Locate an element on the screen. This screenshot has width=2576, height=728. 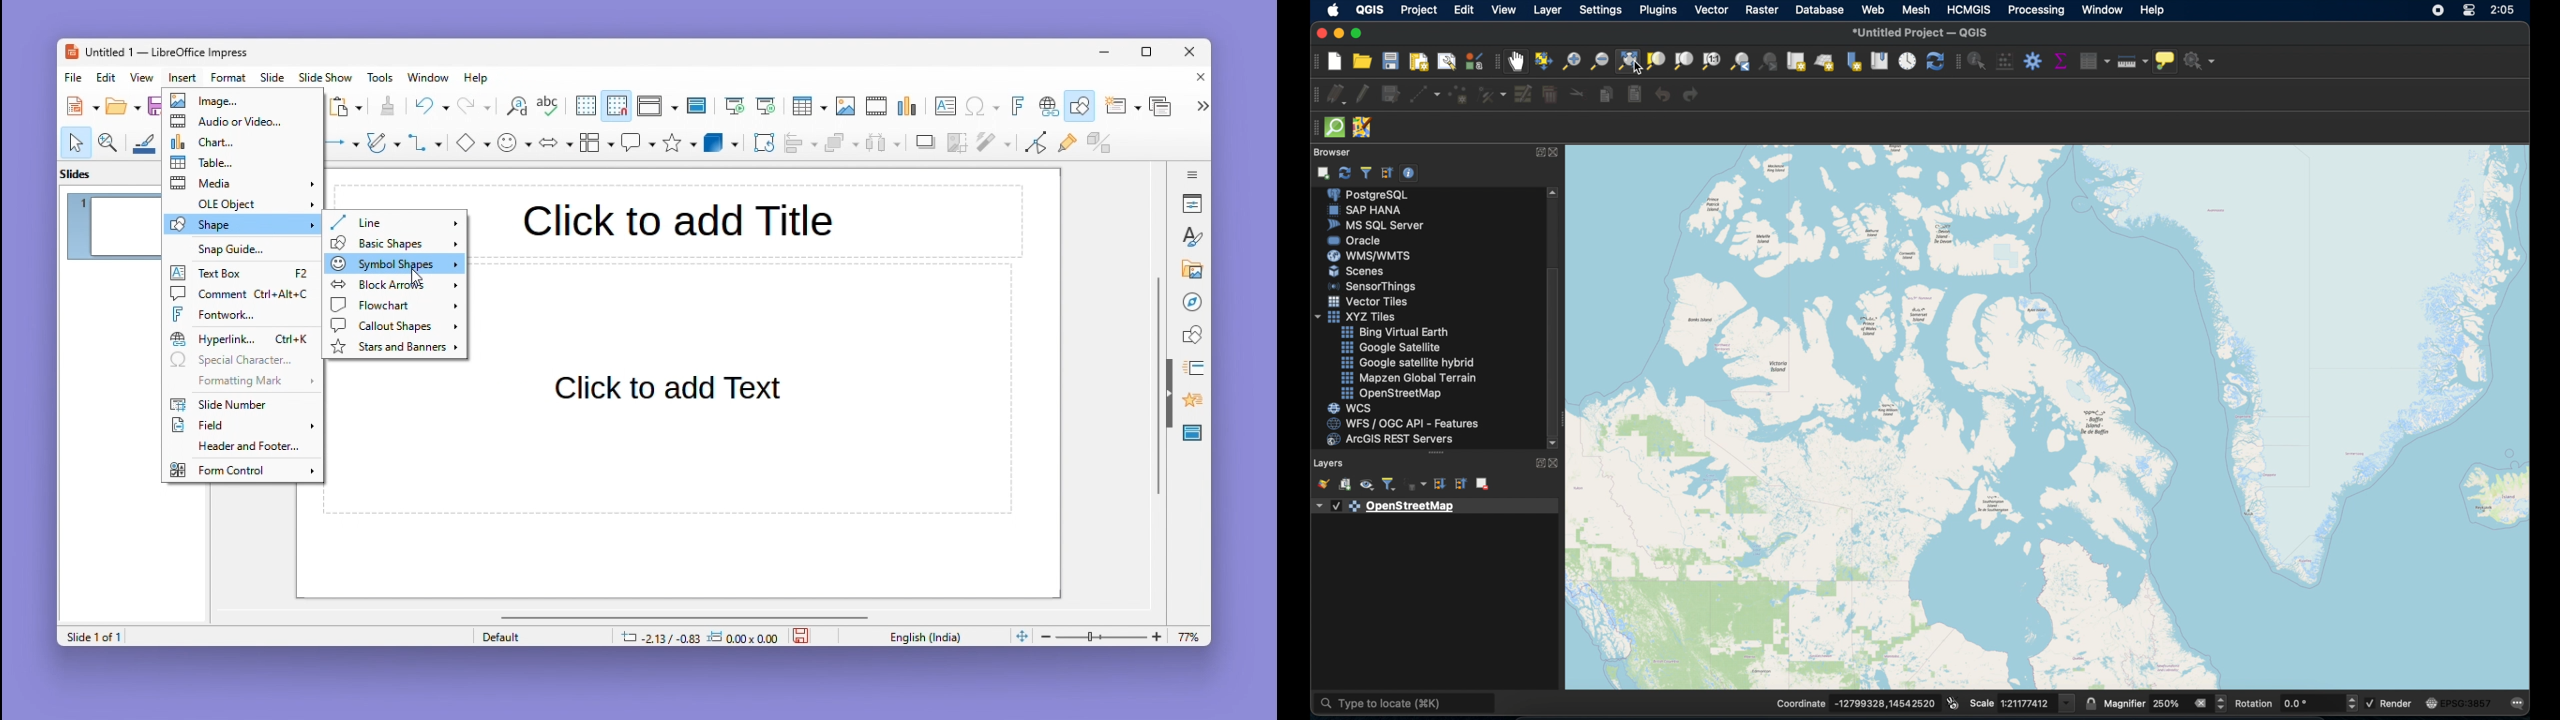
Animation is located at coordinates (1190, 368).